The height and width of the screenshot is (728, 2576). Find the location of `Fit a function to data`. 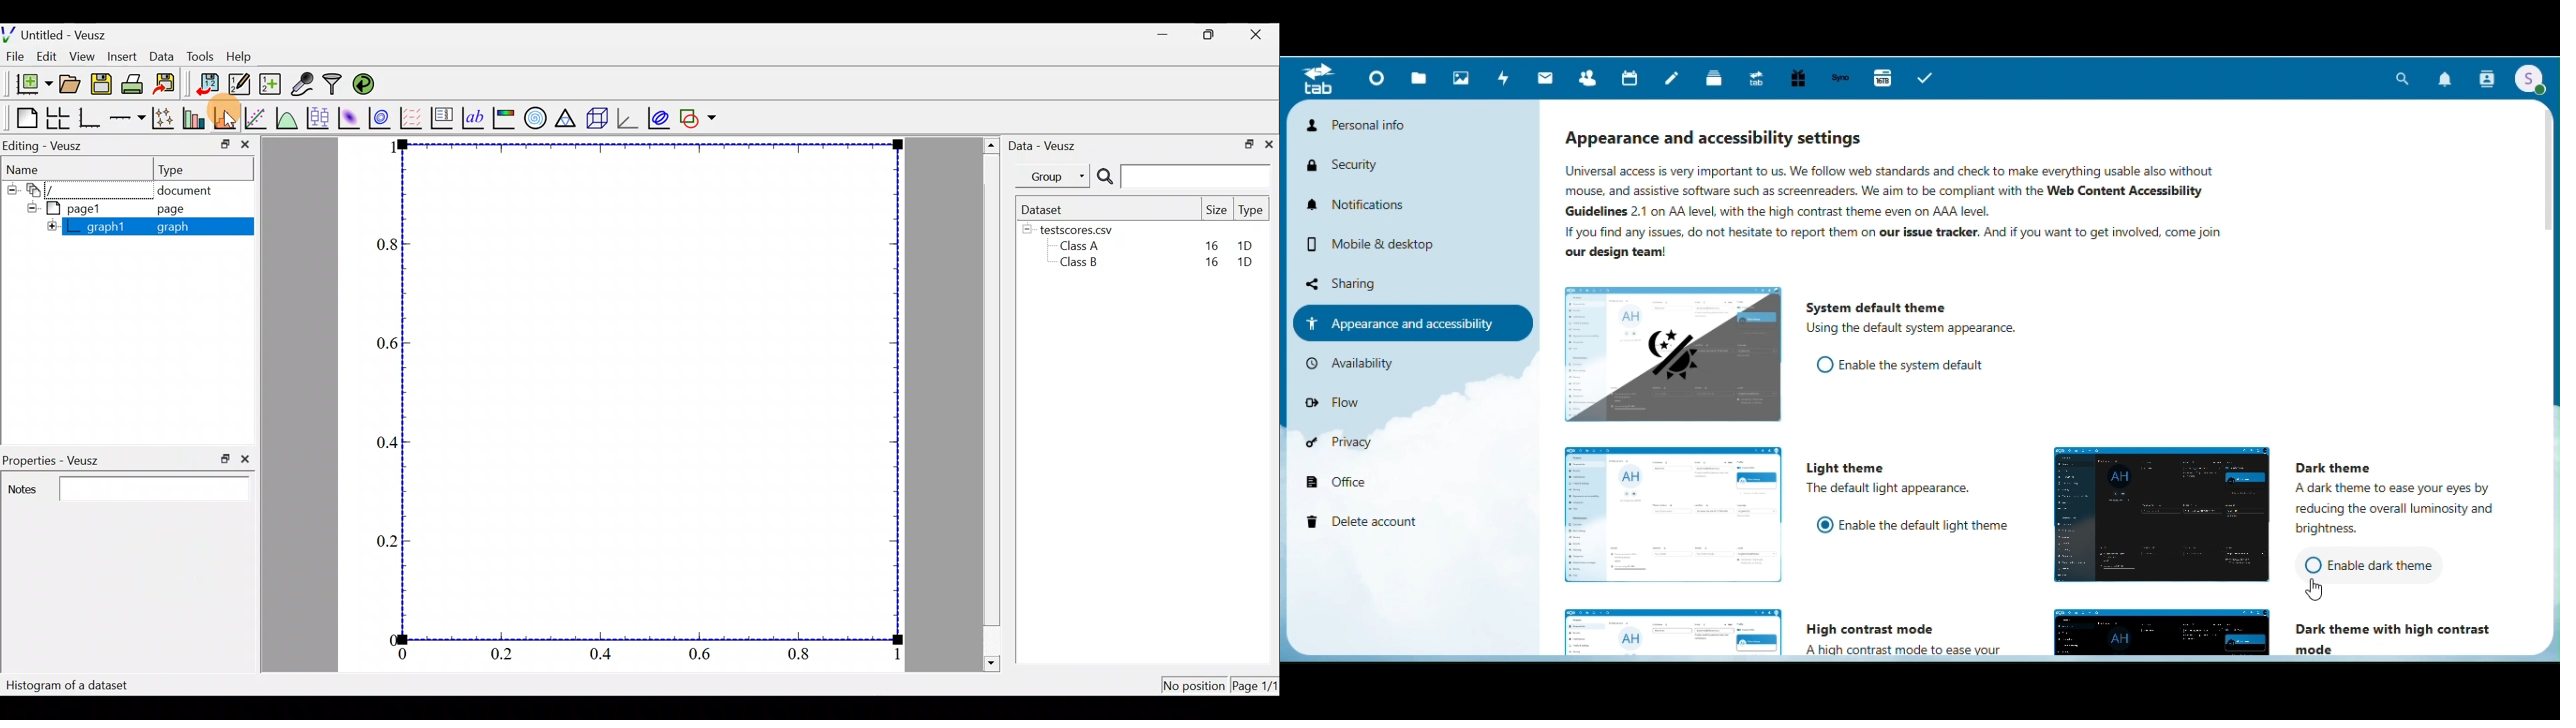

Fit a function to data is located at coordinates (257, 117).